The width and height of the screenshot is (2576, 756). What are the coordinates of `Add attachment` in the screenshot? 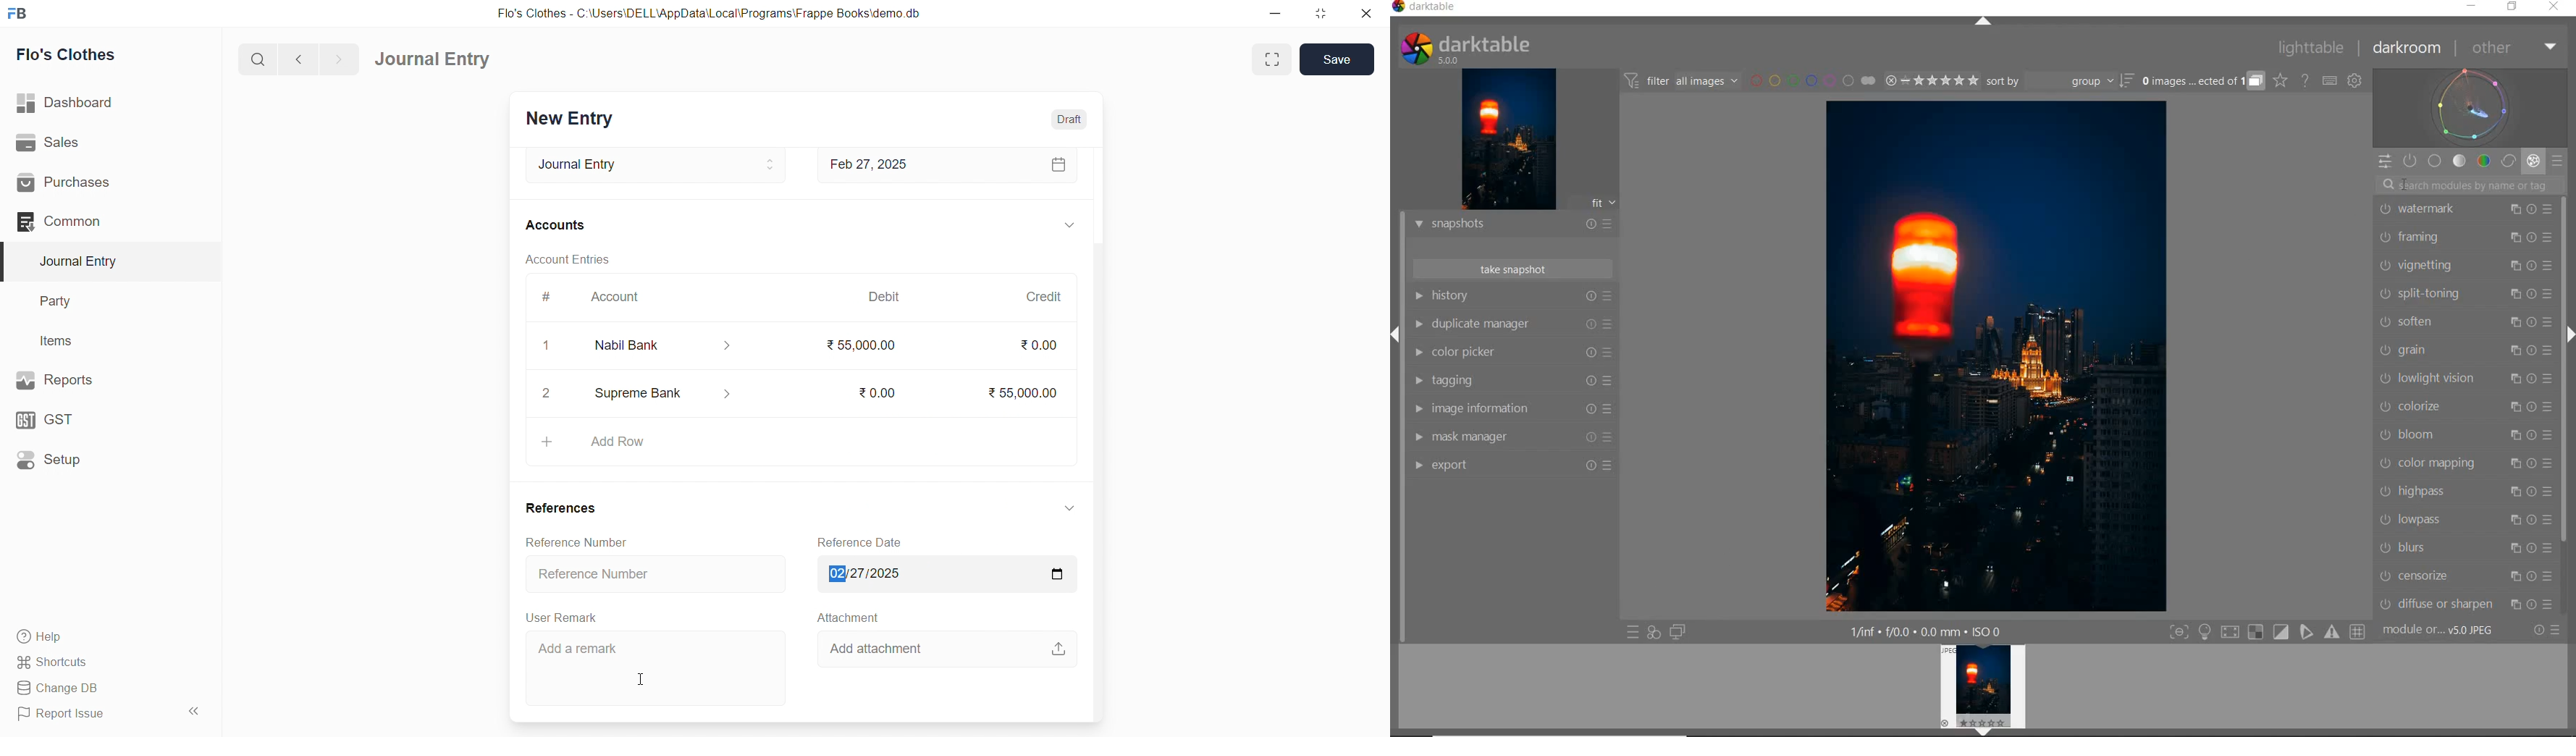 It's located at (946, 647).